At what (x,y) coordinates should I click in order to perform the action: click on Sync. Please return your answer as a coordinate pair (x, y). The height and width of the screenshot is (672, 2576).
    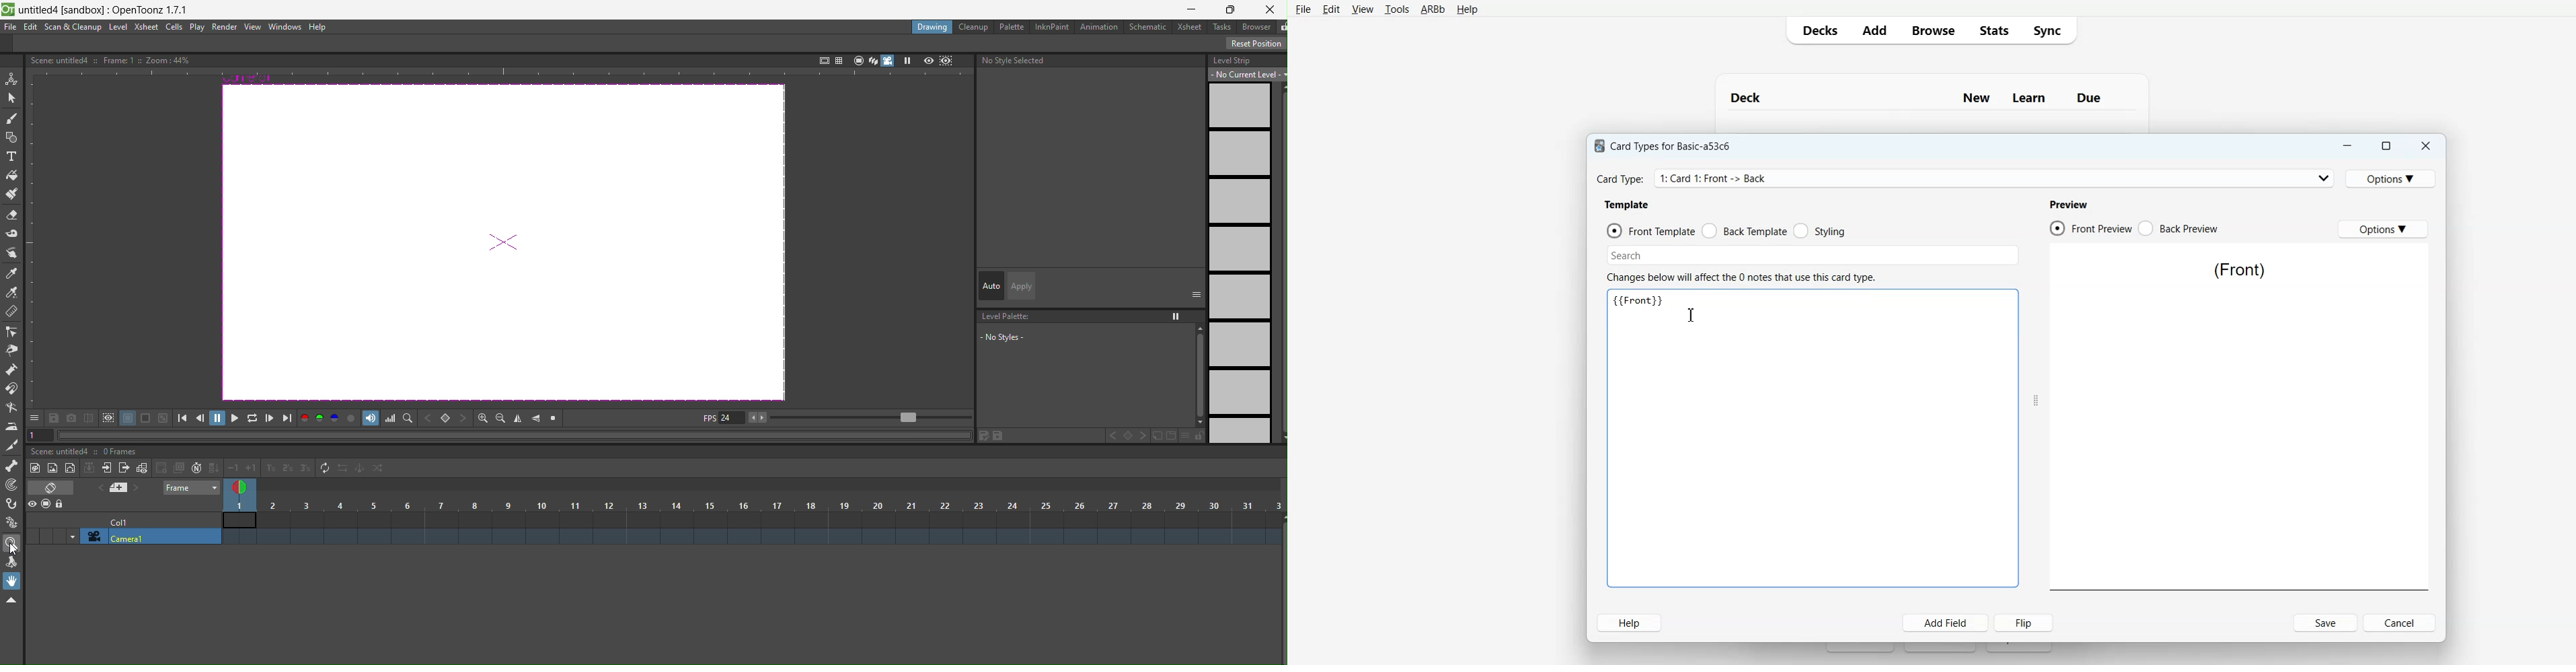
    Looking at the image, I should click on (2051, 30).